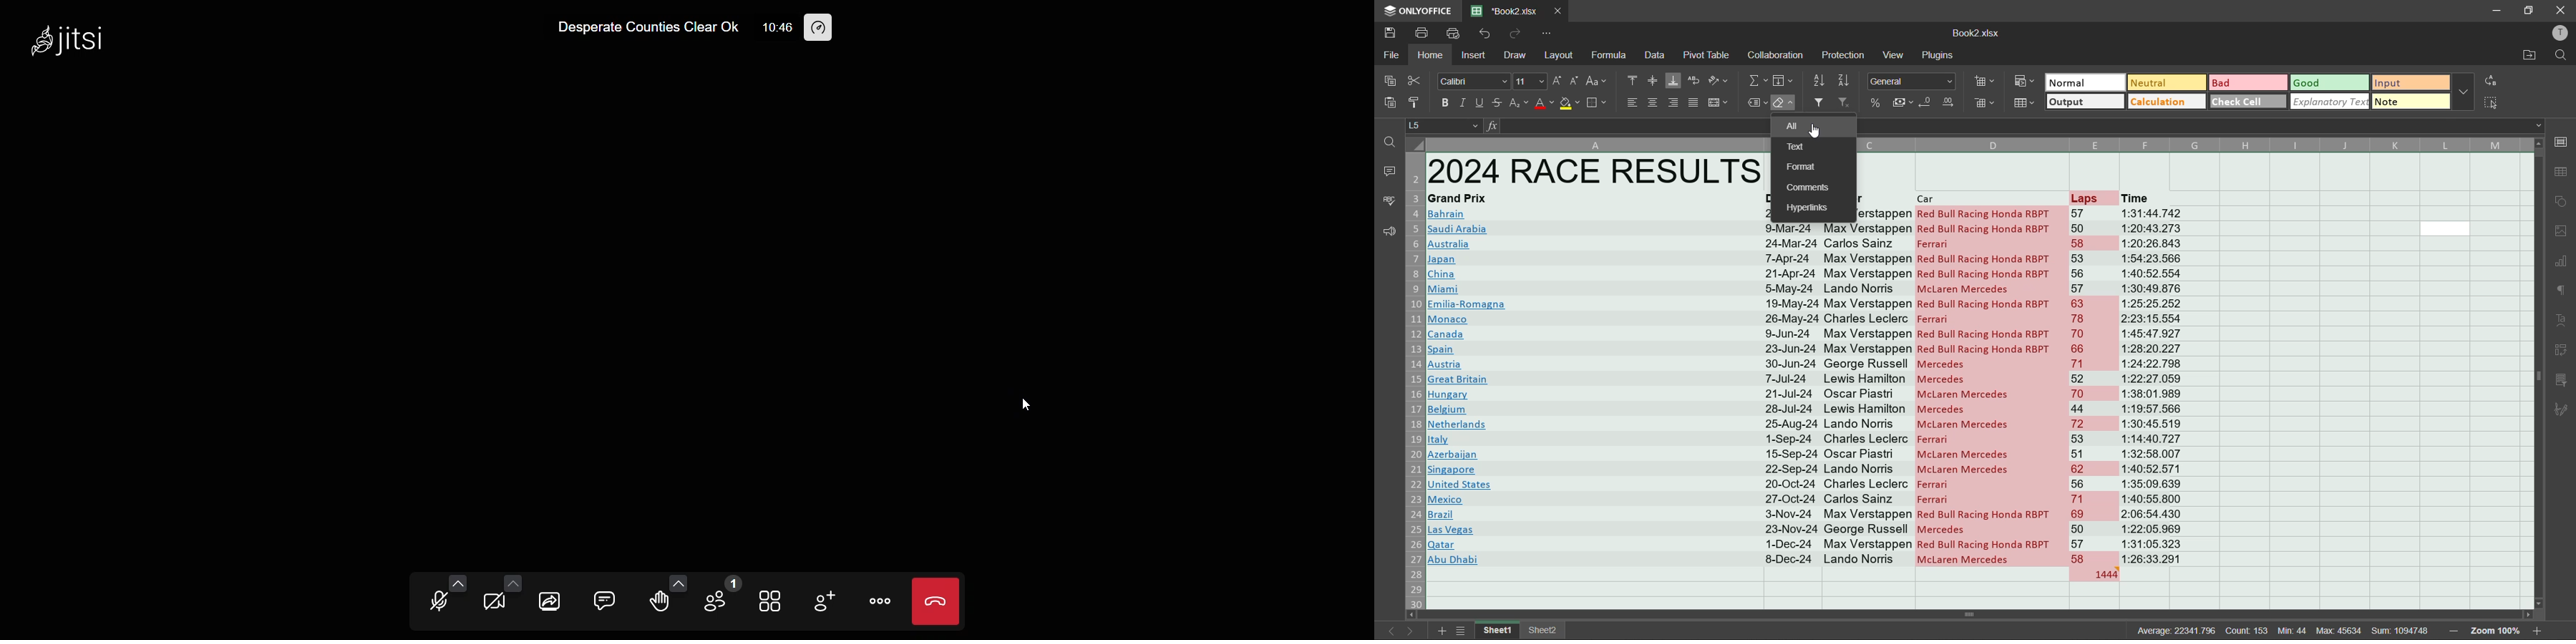  What do you see at coordinates (723, 597) in the screenshot?
I see `participant` at bounding box center [723, 597].